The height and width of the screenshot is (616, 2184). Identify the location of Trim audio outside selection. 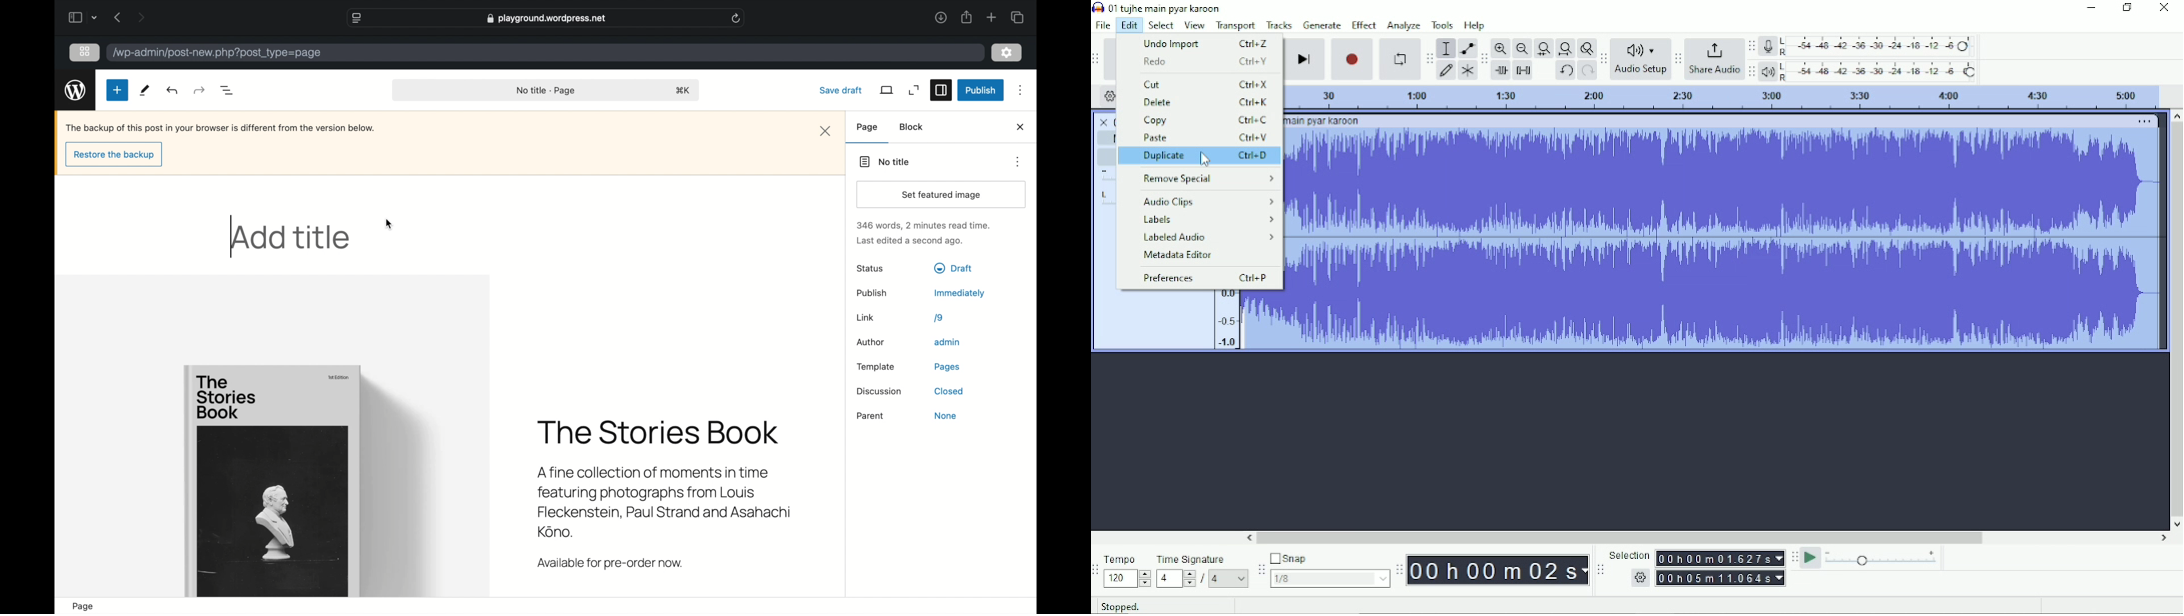
(1503, 71).